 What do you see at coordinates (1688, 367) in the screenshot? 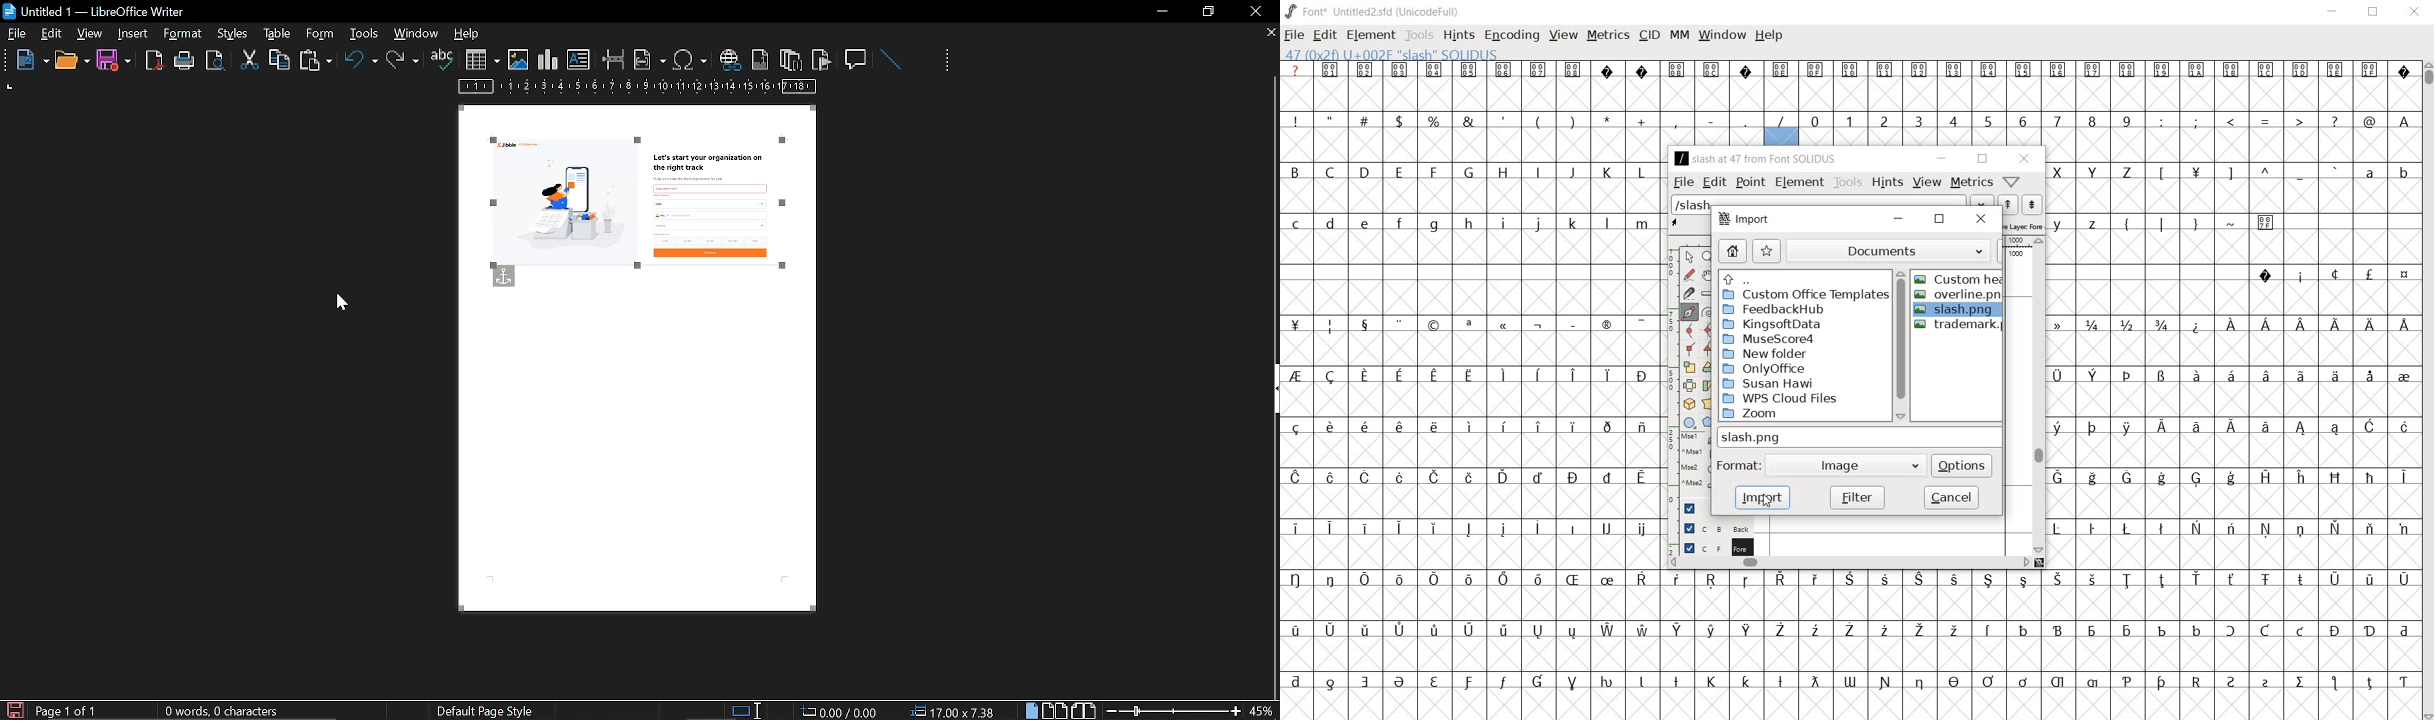
I see `scale the selection` at bounding box center [1688, 367].